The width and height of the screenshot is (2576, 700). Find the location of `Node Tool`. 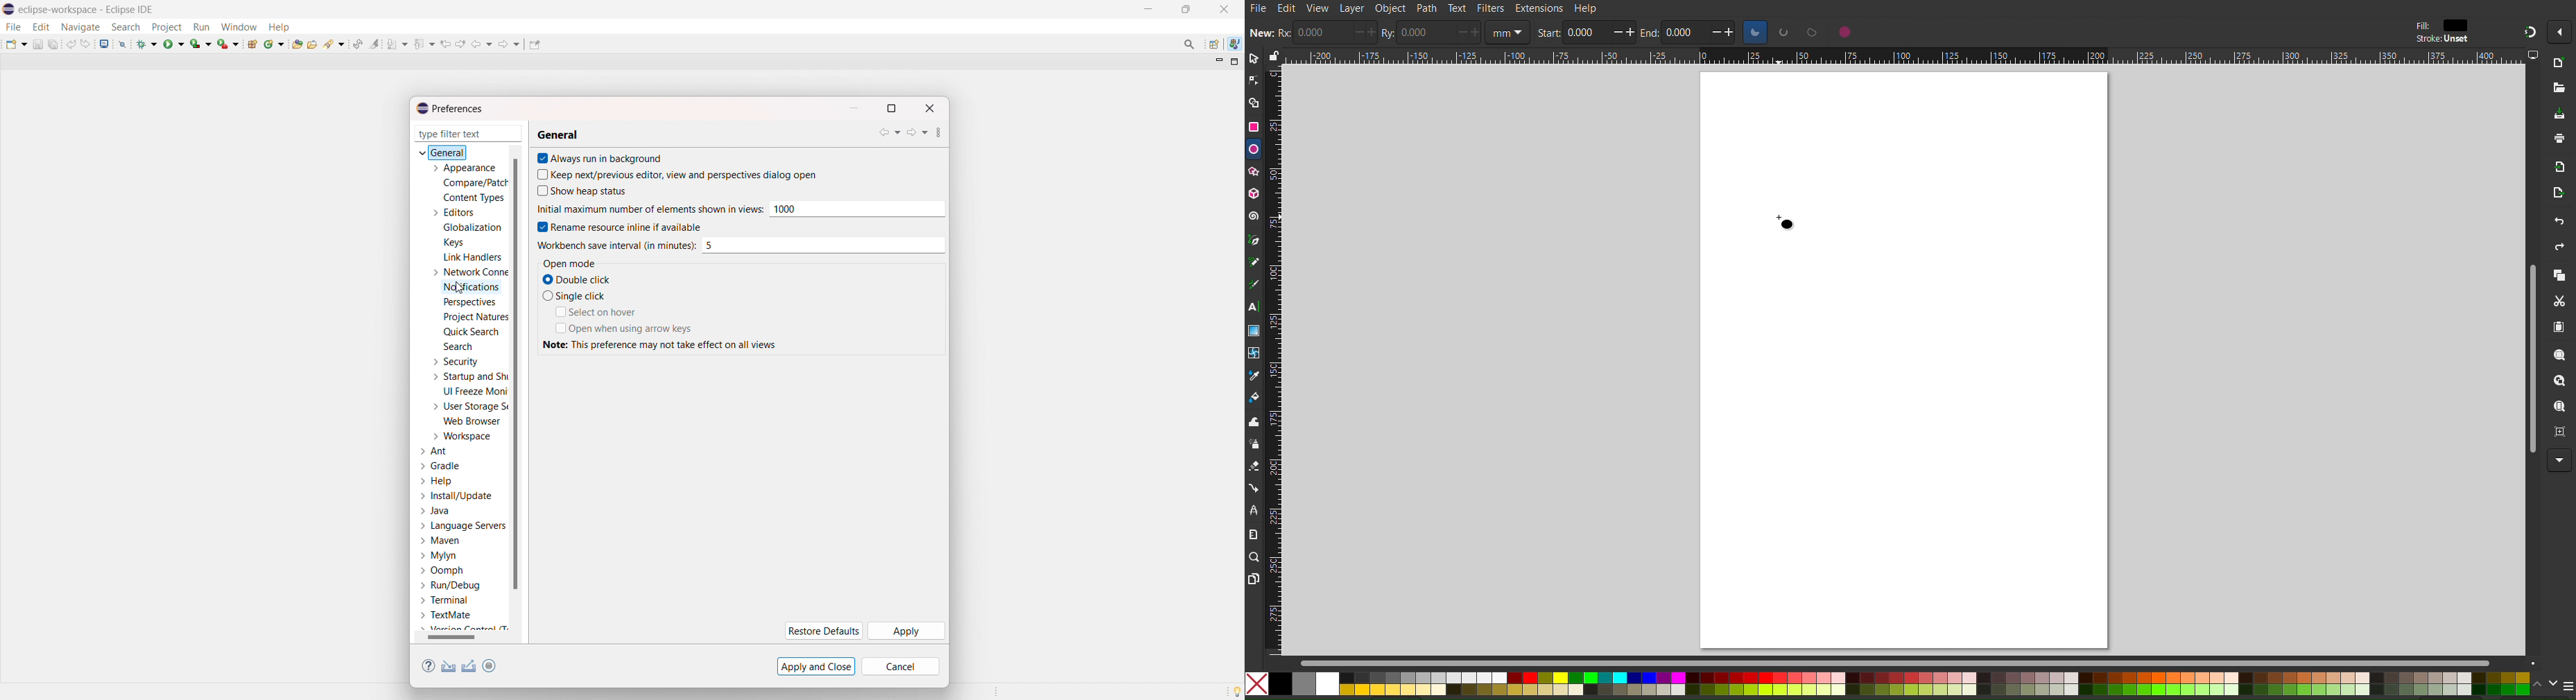

Node Tool is located at coordinates (1253, 82).